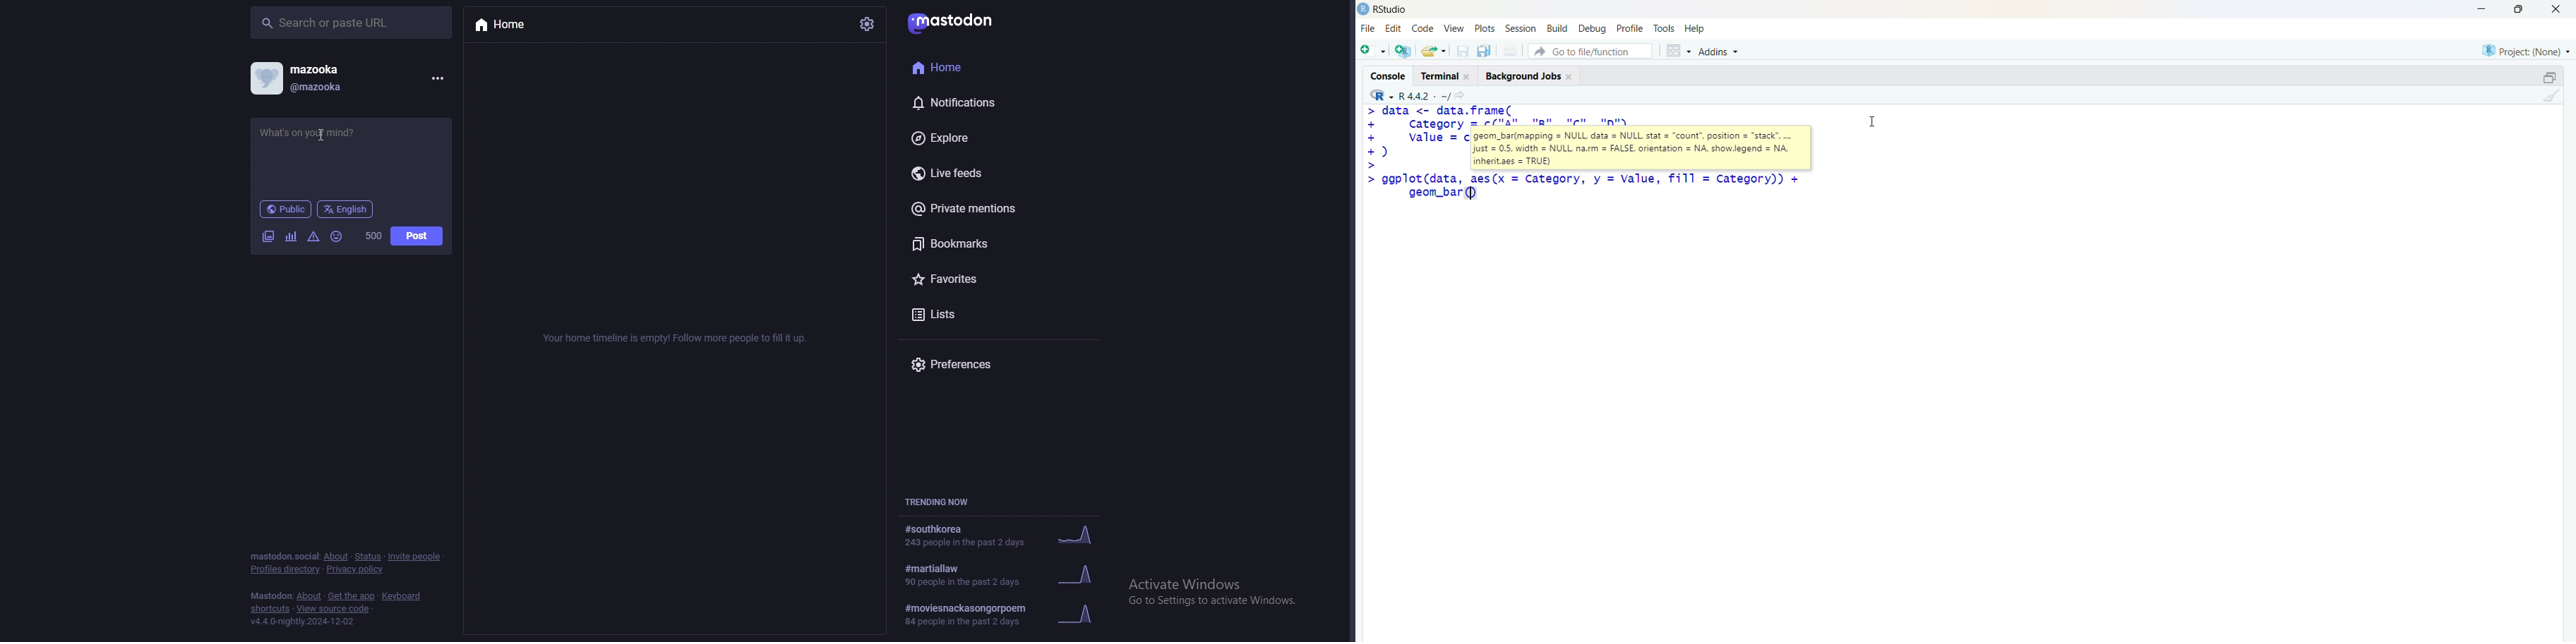 The height and width of the screenshot is (644, 2576). What do you see at coordinates (1486, 29) in the screenshot?
I see `plots` at bounding box center [1486, 29].